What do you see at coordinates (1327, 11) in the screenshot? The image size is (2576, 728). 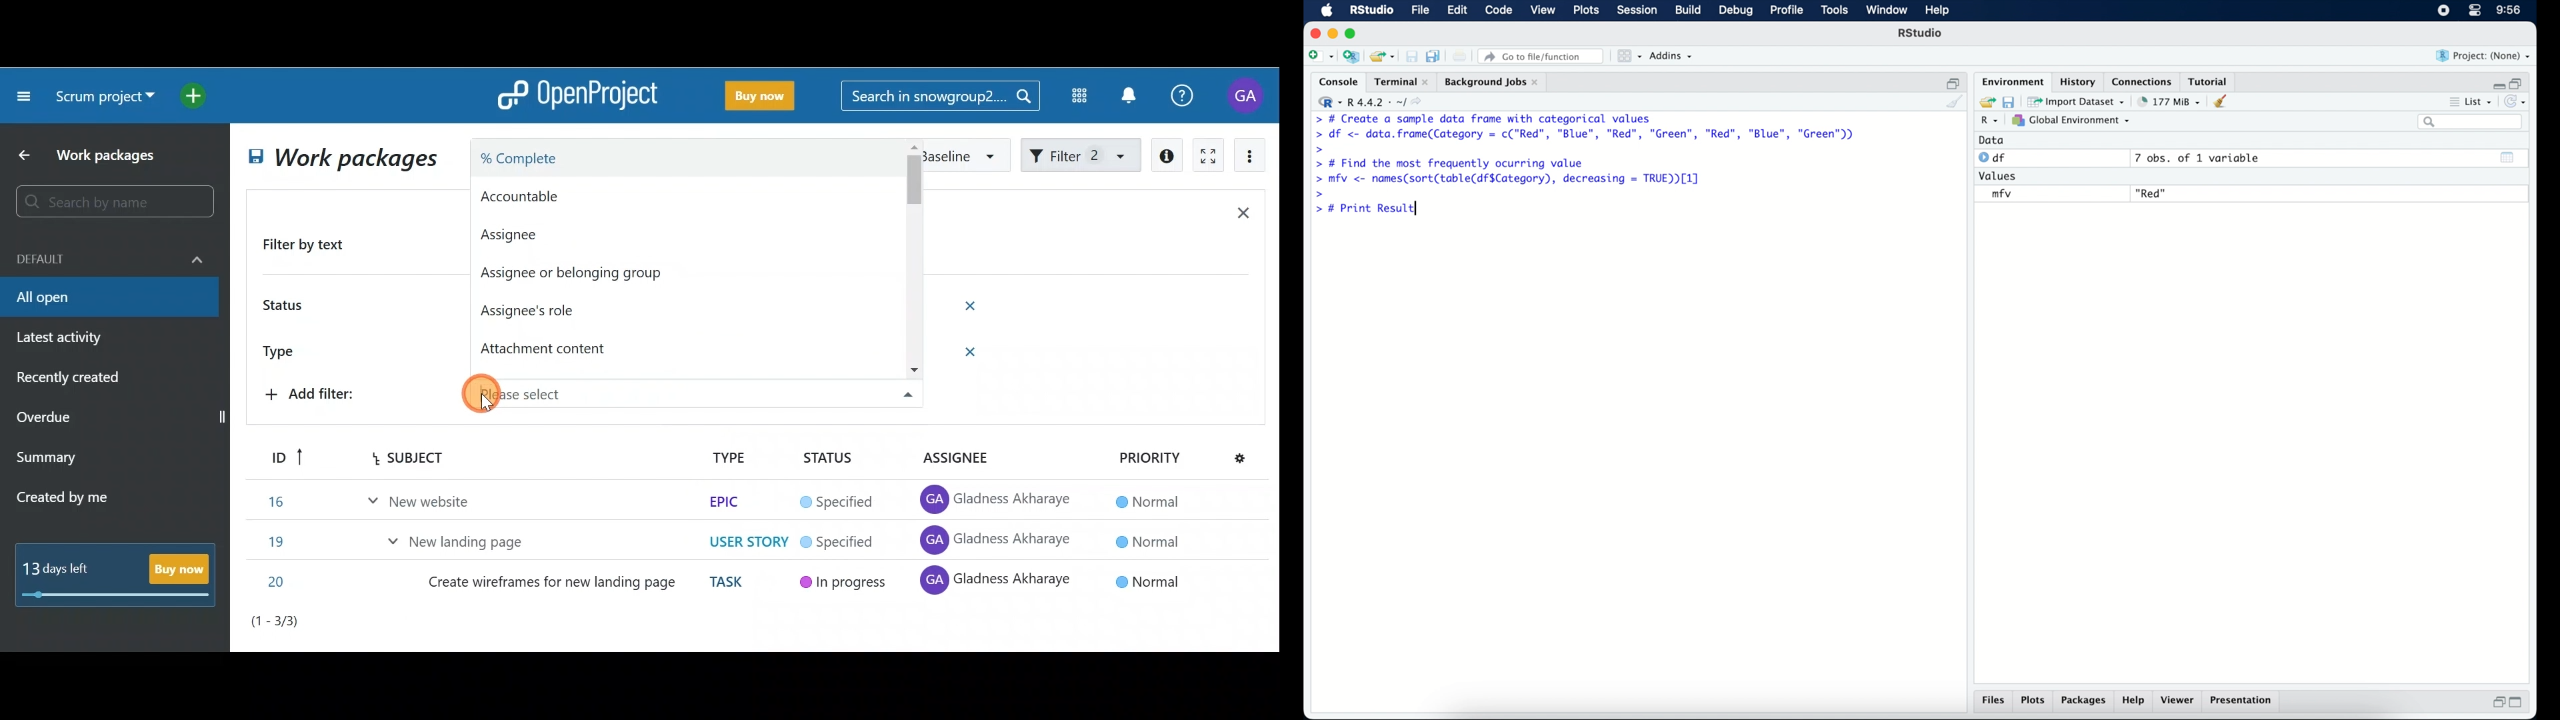 I see `macOS ` at bounding box center [1327, 11].